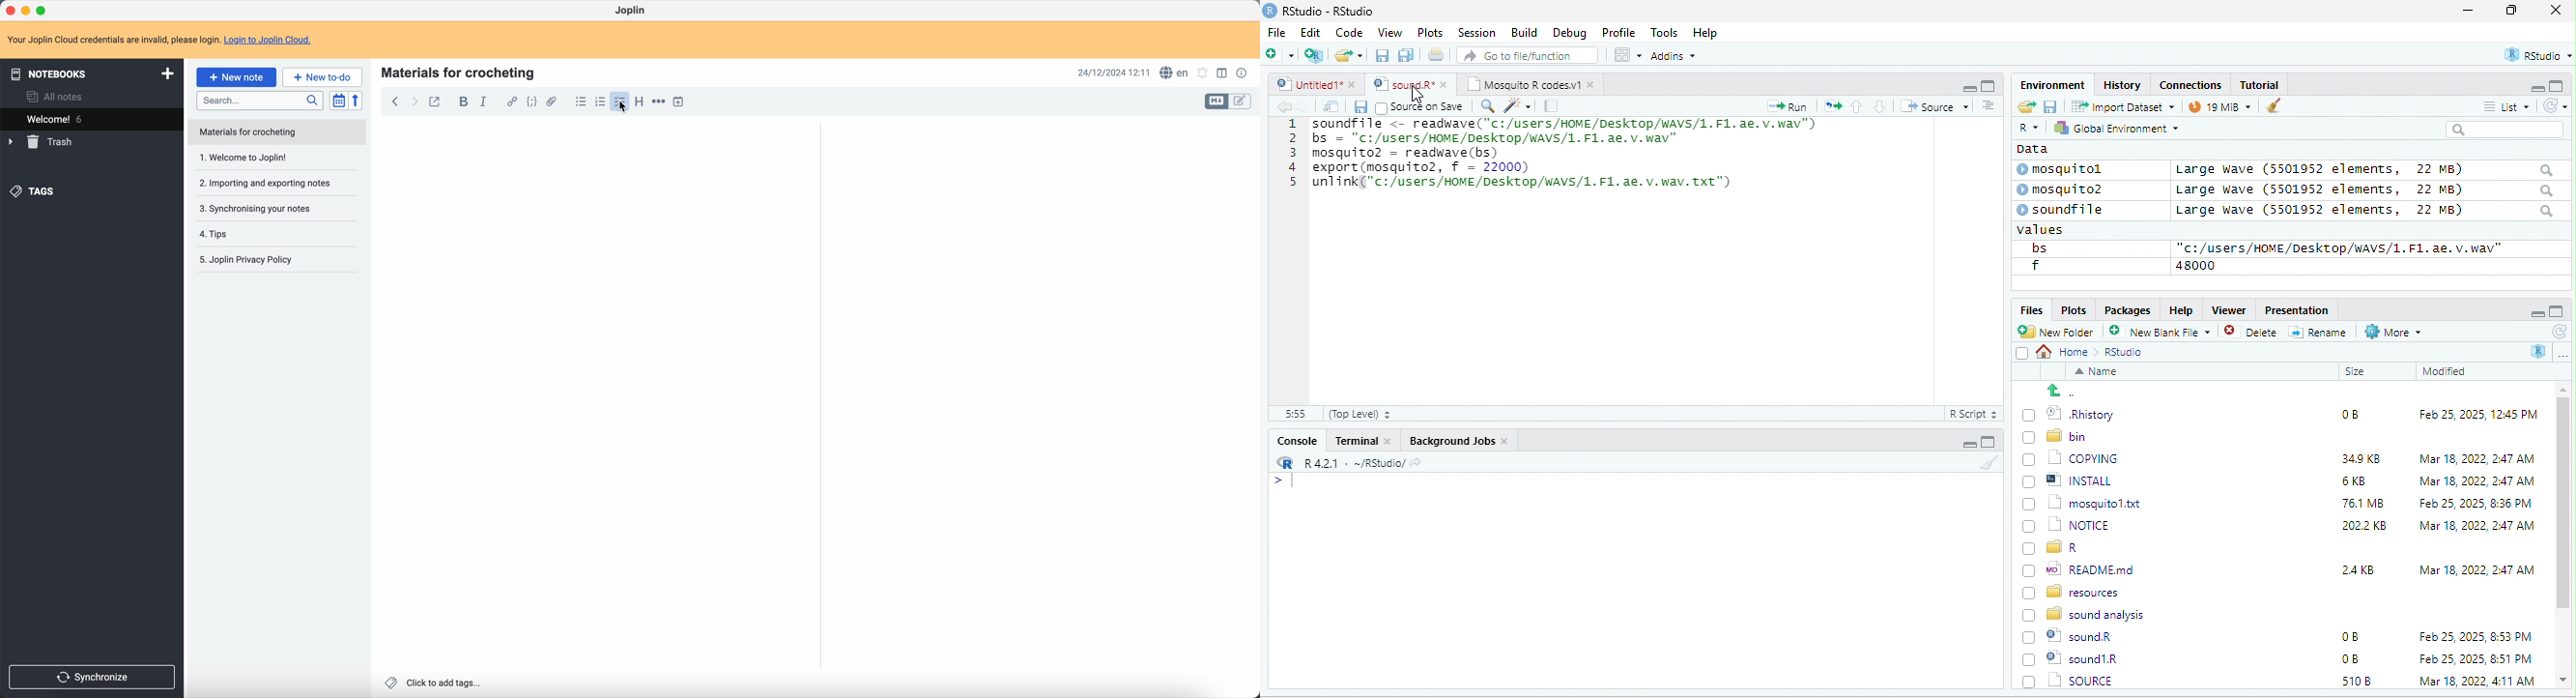 Image resolution: width=2576 pixels, height=700 pixels. Describe the element at coordinates (2356, 372) in the screenshot. I see `Size` at that location.